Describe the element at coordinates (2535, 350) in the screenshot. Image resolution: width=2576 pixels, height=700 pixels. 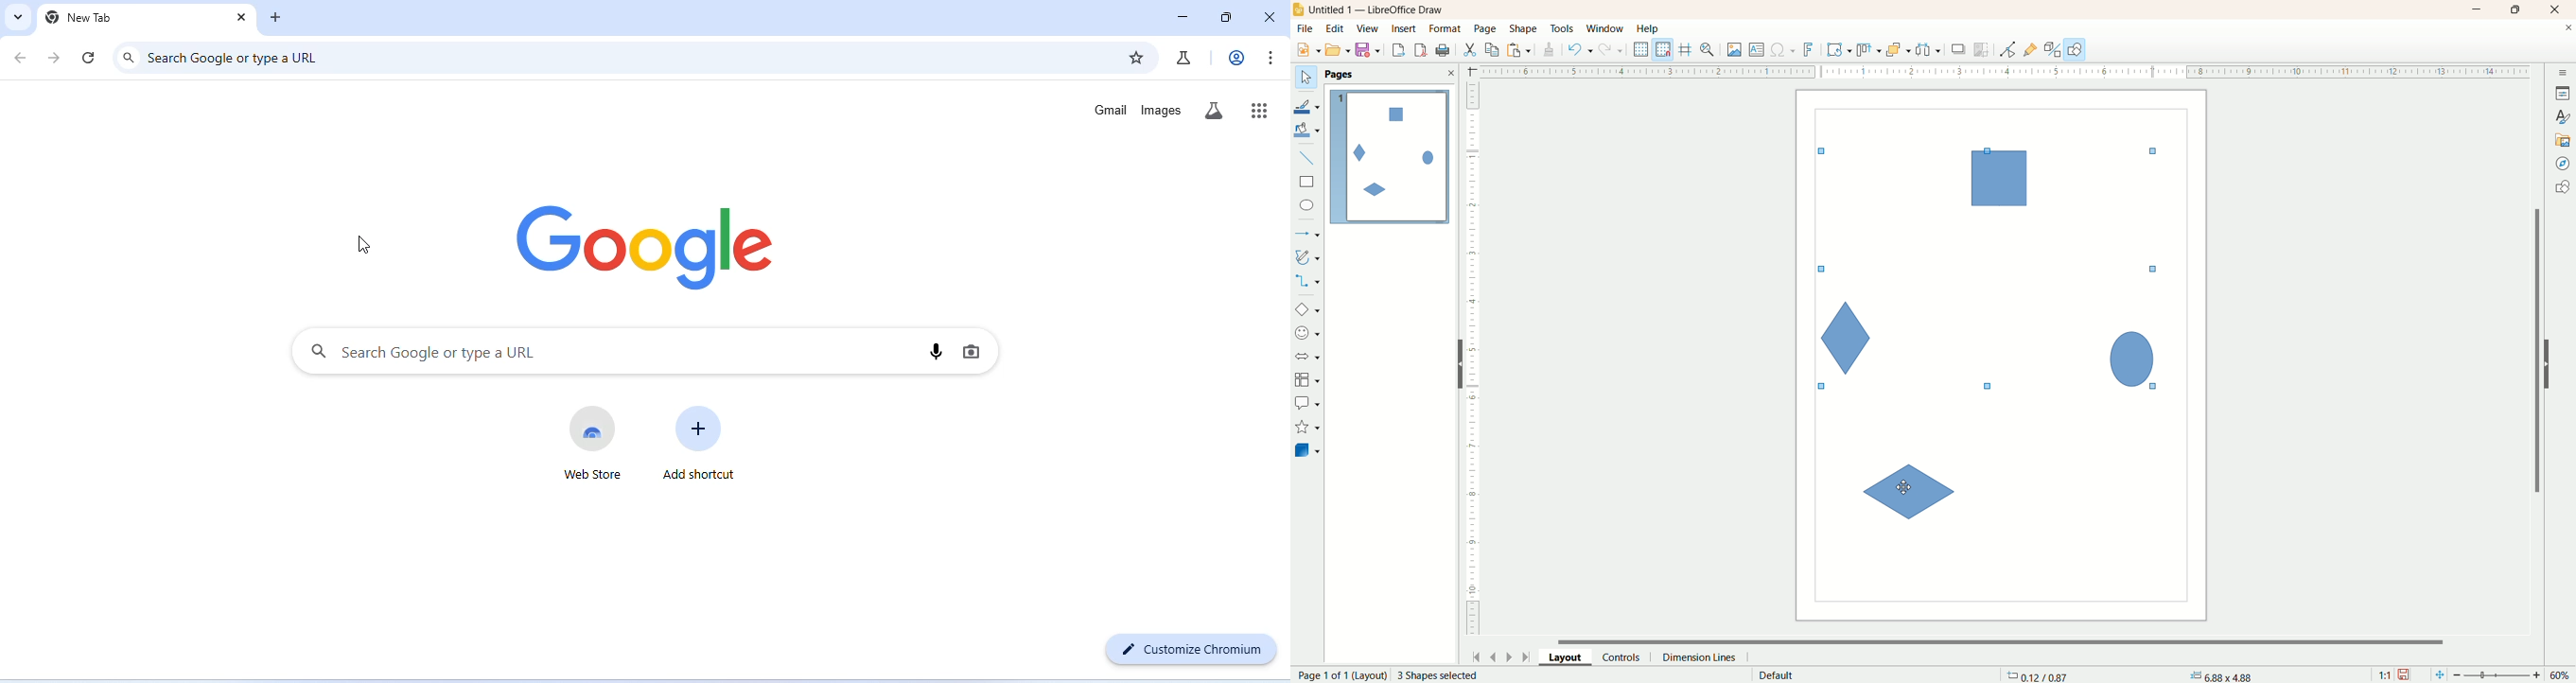
I see `vertical scroll bar` at that location.